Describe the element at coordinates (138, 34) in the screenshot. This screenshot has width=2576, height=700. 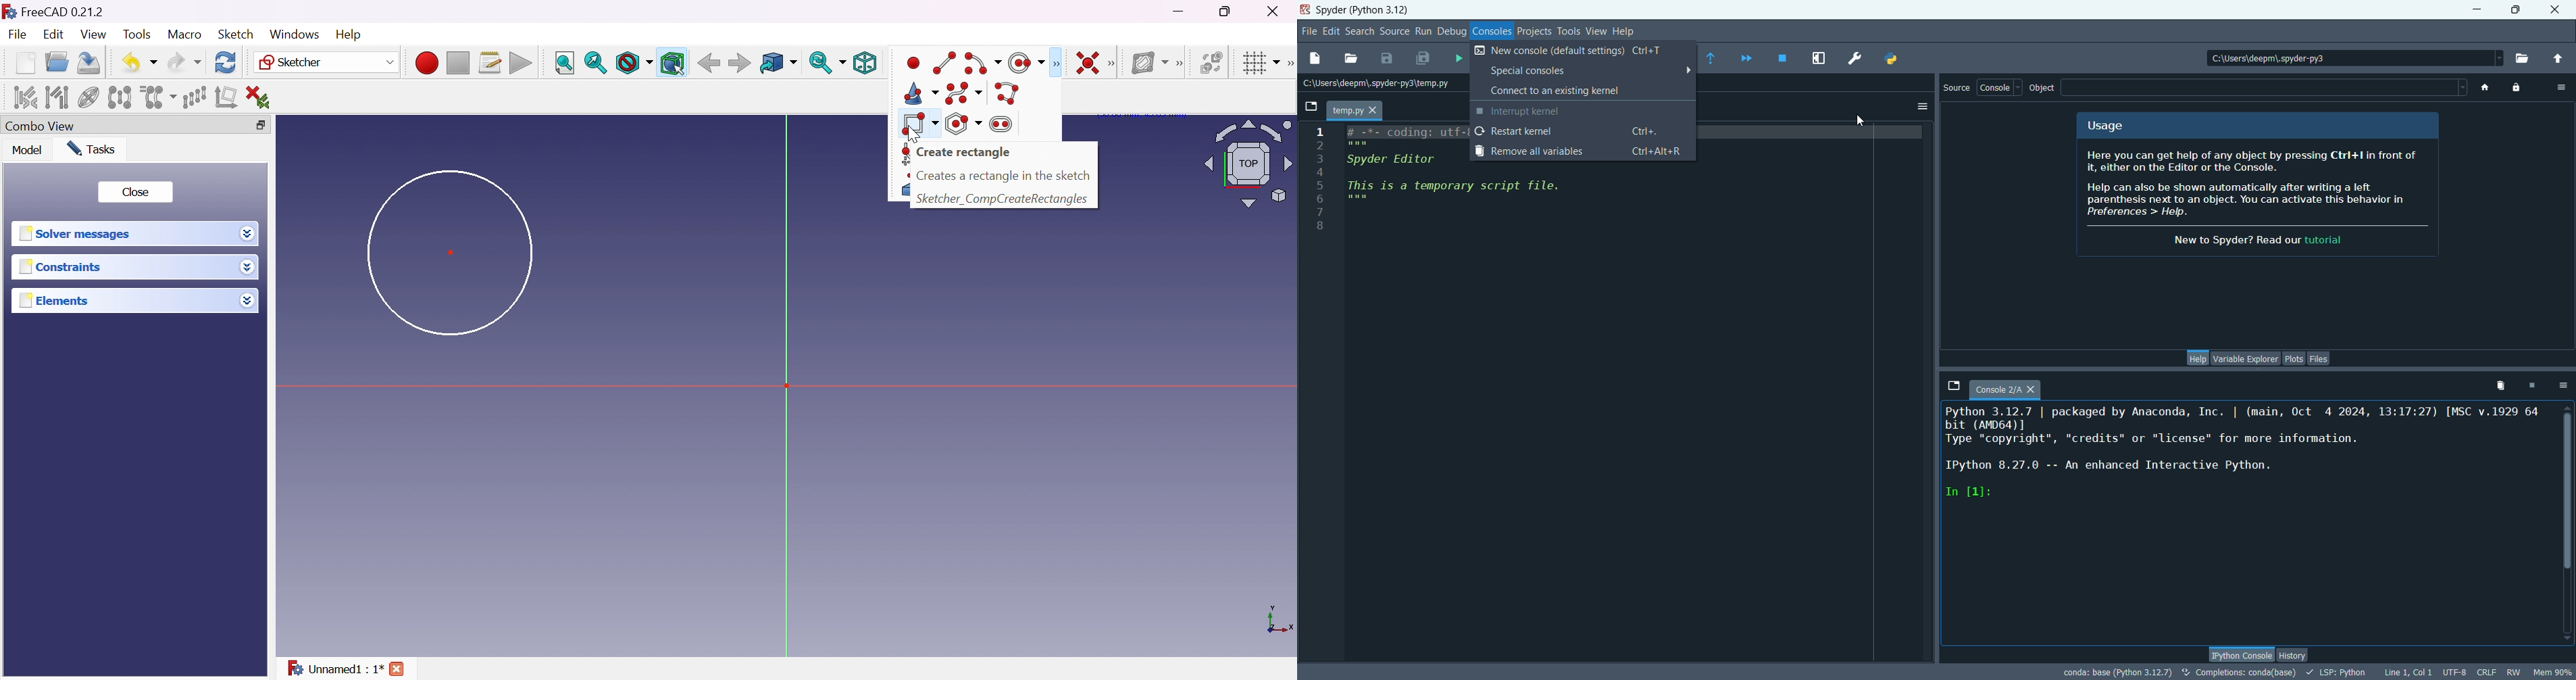
I see `Tools` at that location.